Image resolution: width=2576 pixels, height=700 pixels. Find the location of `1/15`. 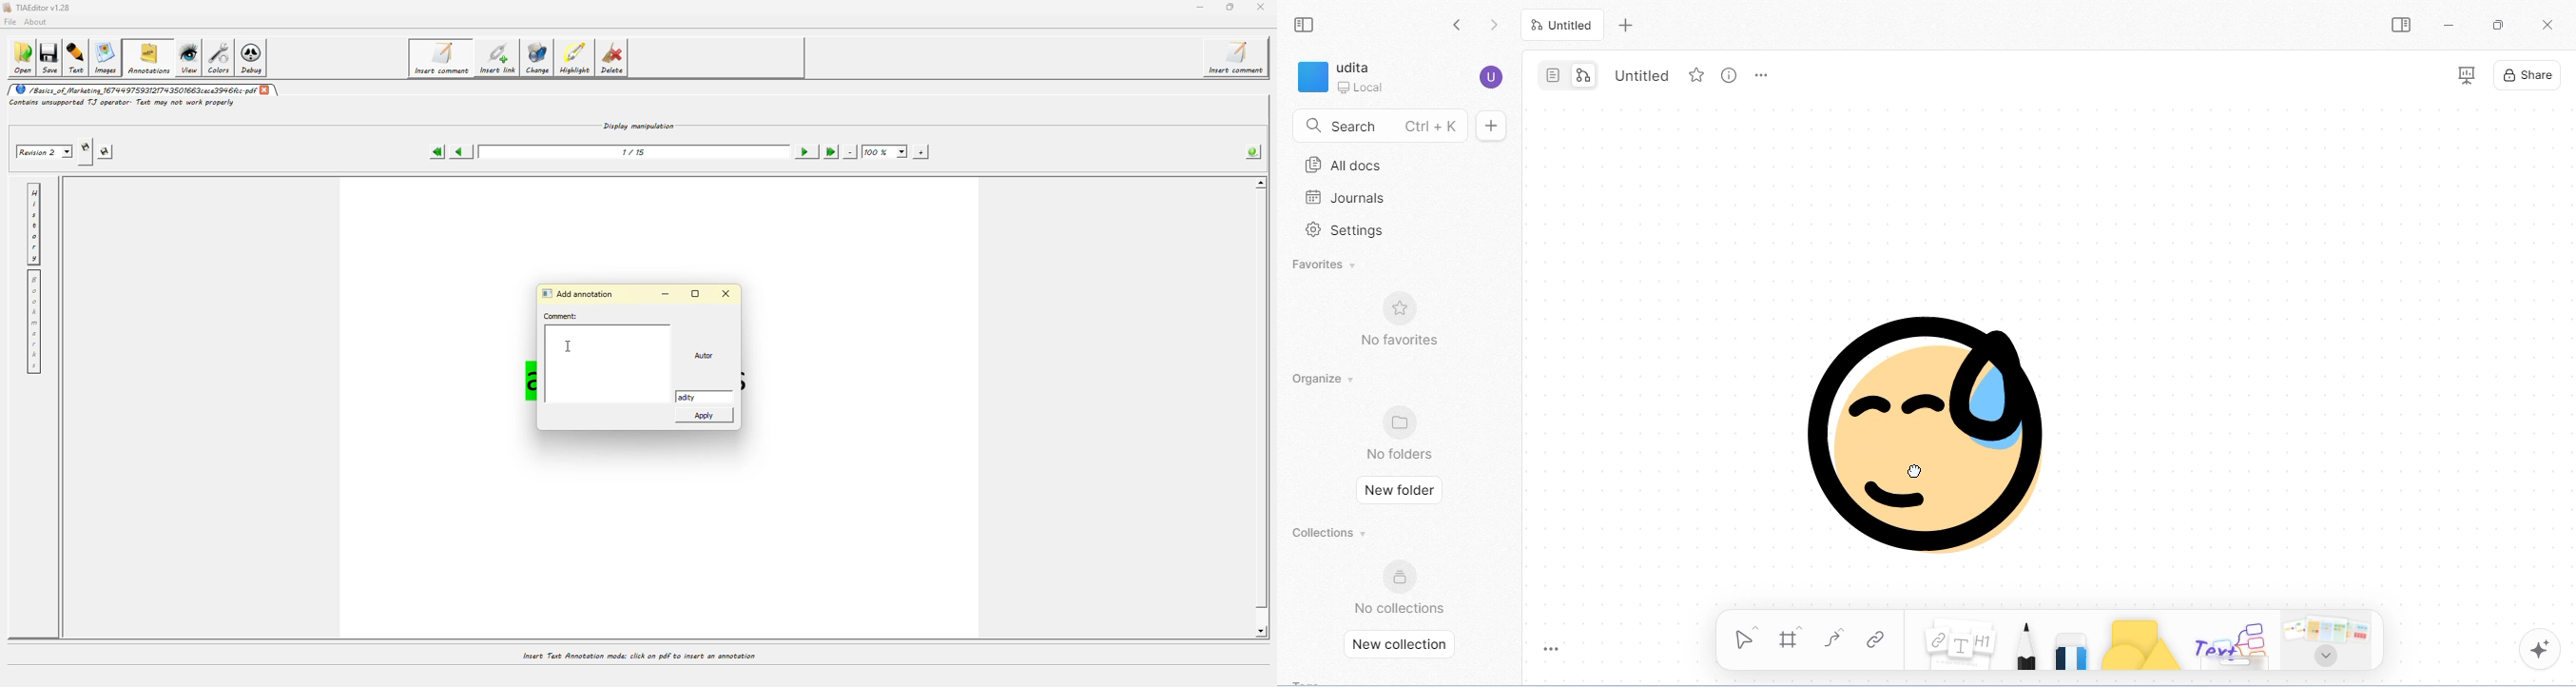

1/15 is located at coordinates (636, 152).